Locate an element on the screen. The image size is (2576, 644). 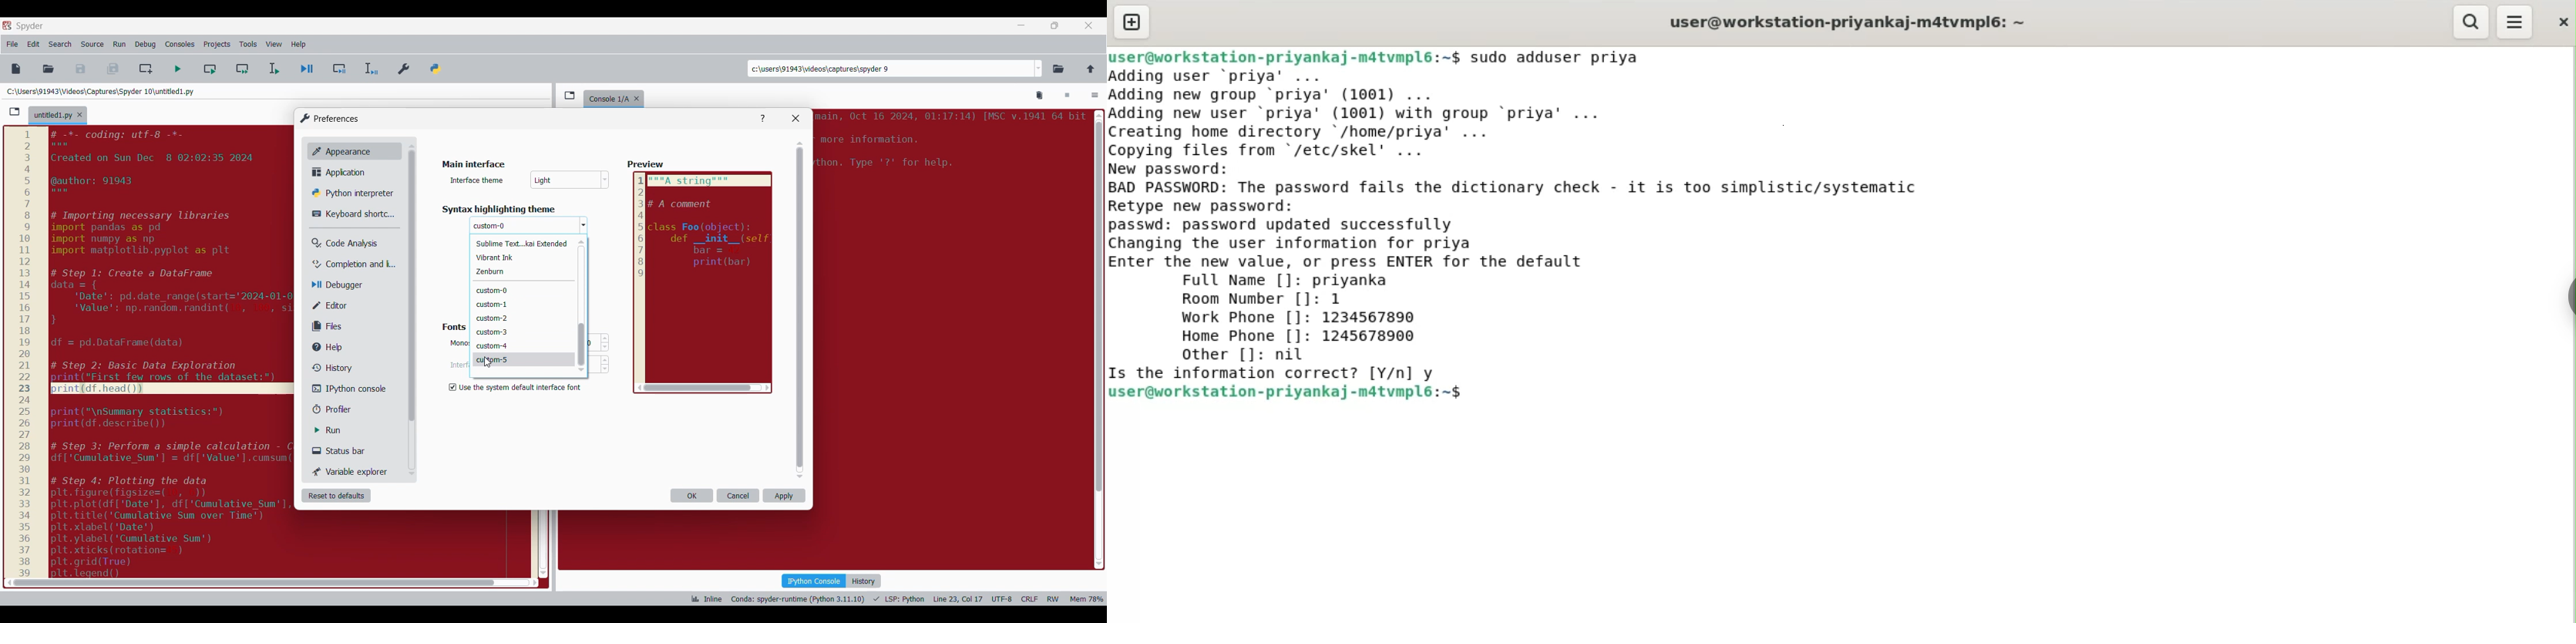
Save all files is located at coordinates (112, 69).